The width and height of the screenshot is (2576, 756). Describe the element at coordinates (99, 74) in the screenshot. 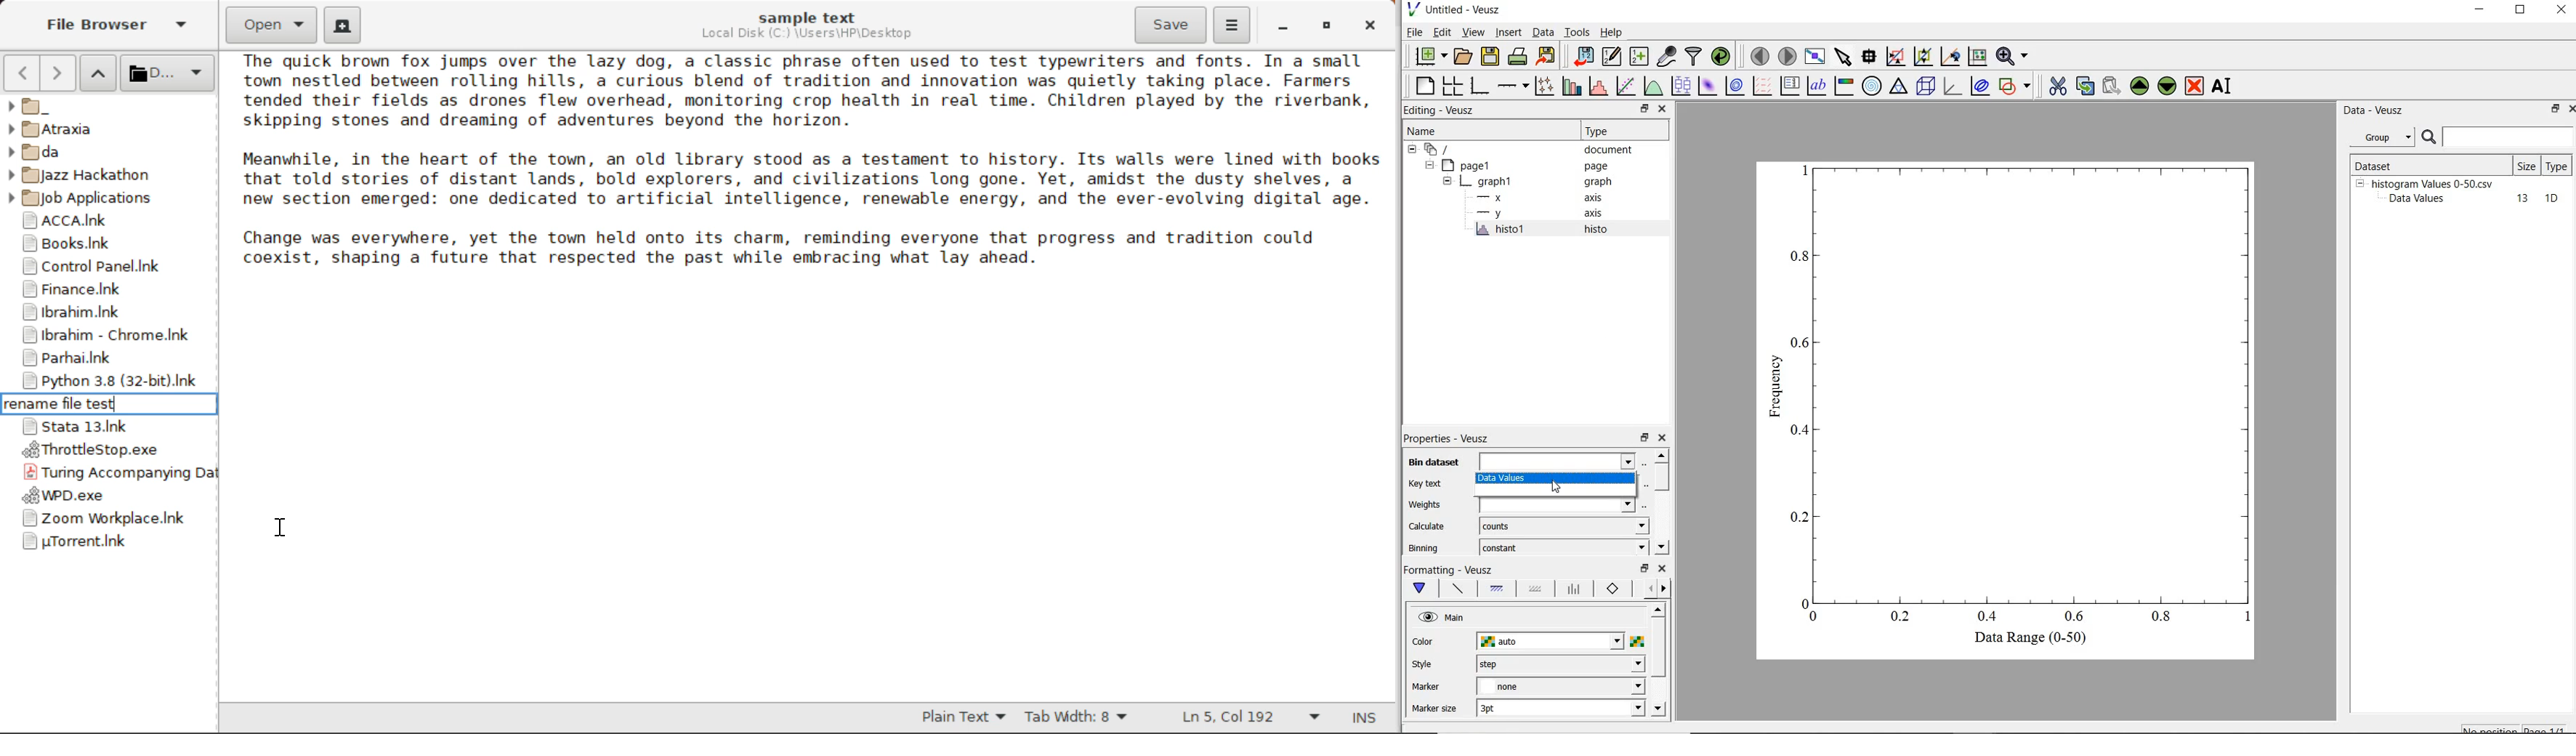

I see `Move Folder Up` at that location.